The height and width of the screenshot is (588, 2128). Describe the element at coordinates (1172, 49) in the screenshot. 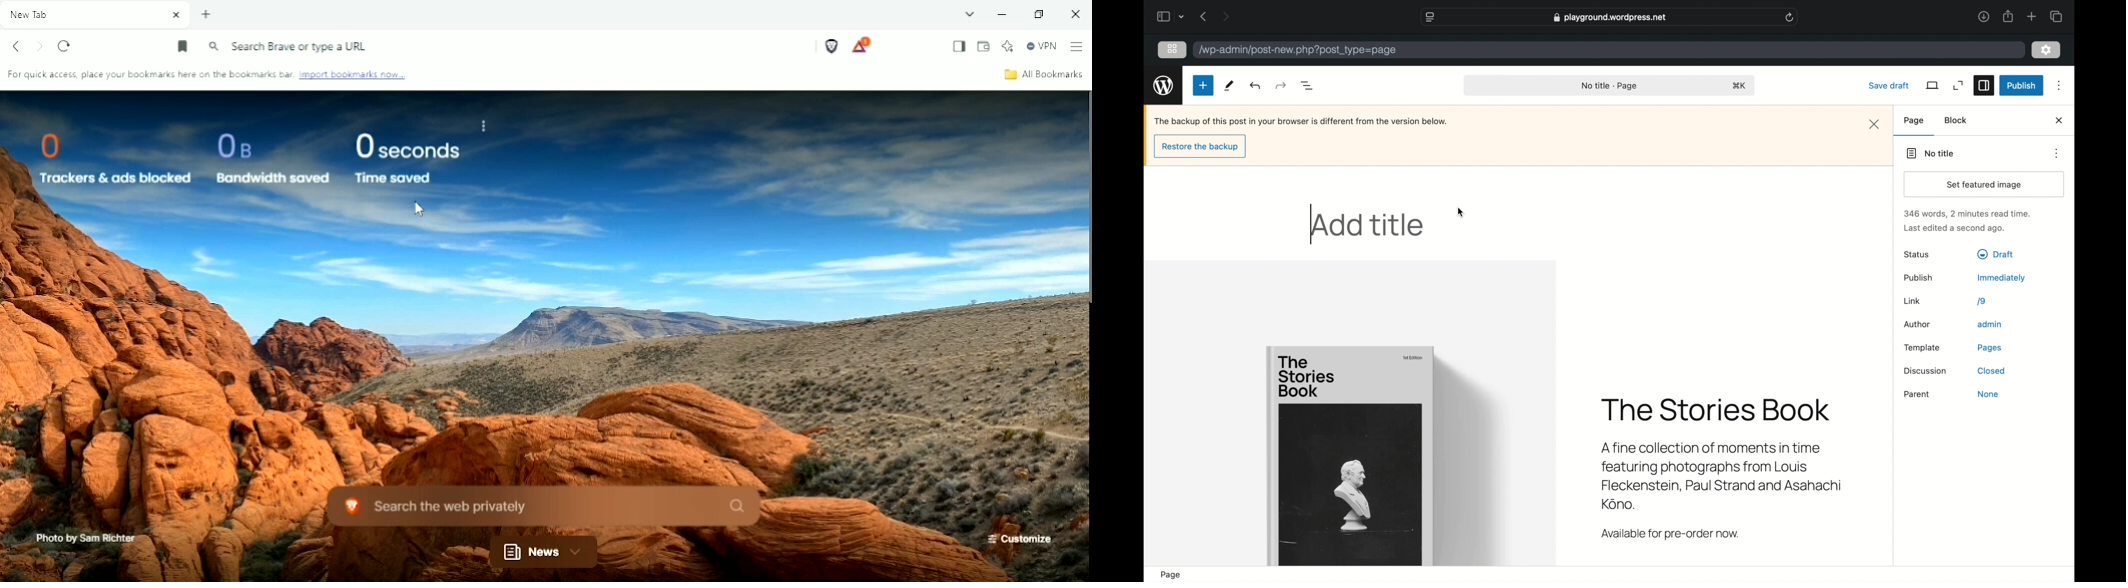

I see `grid view` at that location.